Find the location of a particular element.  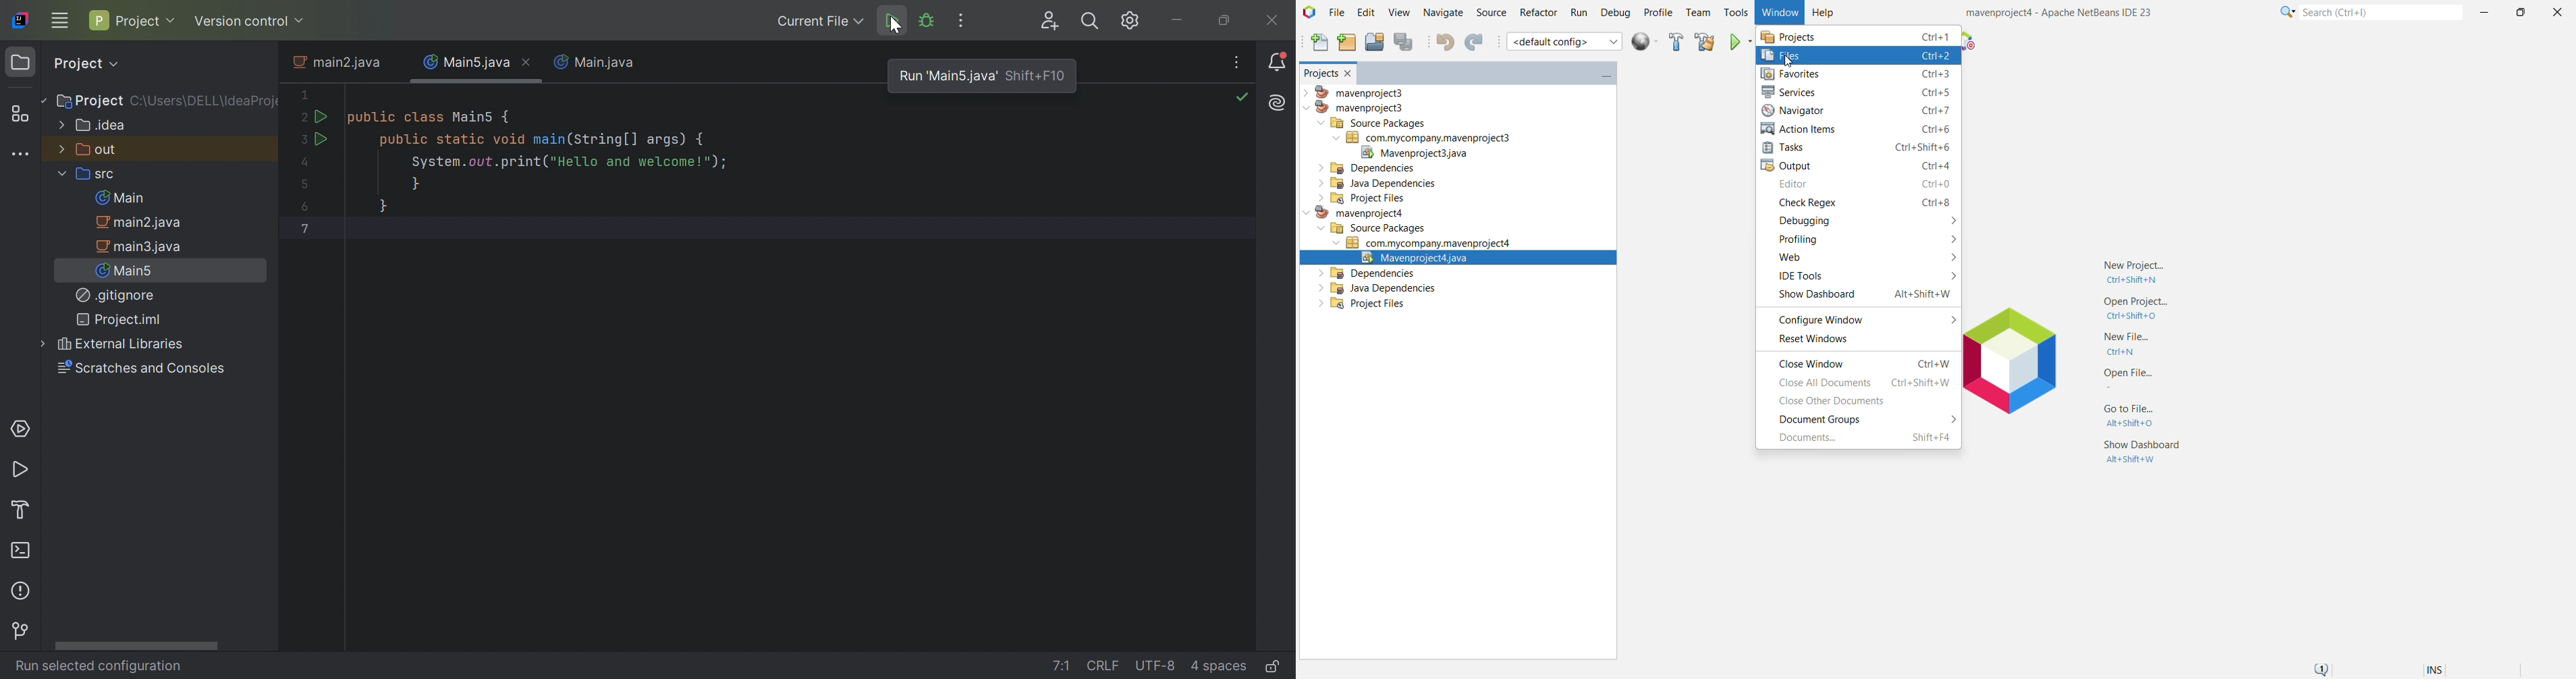

Click for Category Selection is located at coordinates (2284, 14).